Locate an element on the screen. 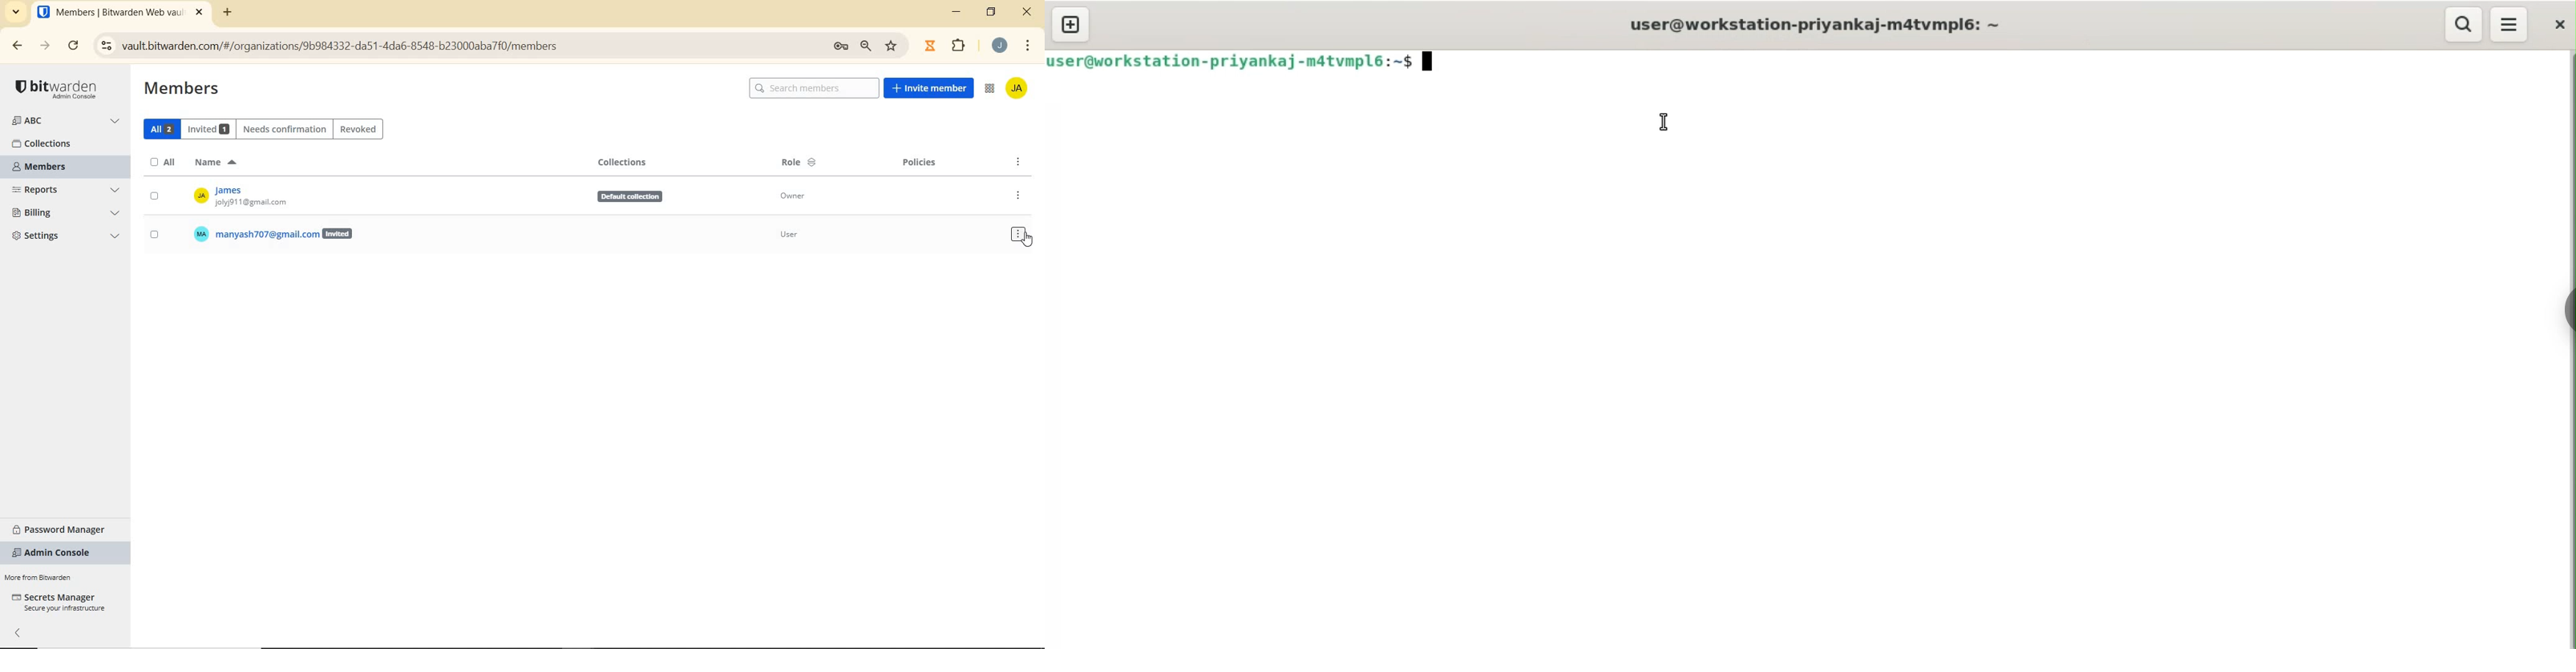 This screenshot has width=2576, height=672. menu is located at coordinates (2510, 25).